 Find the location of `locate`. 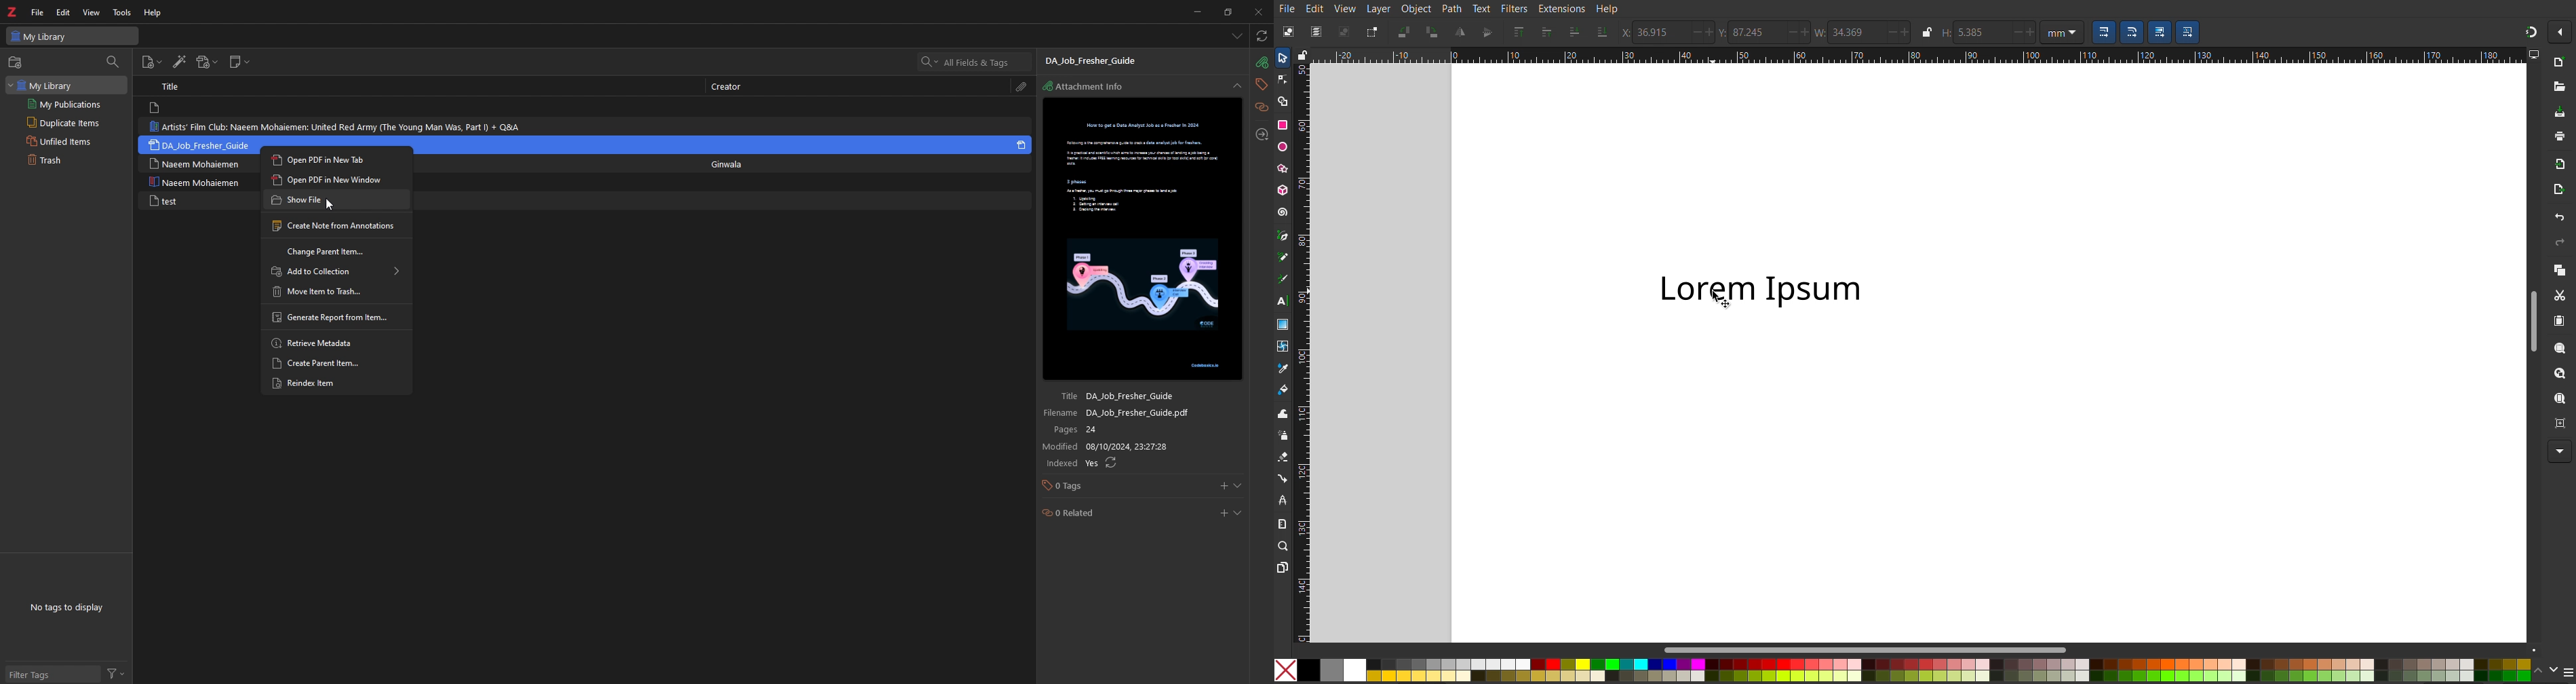

locate is located at coordinates (1261, 135).